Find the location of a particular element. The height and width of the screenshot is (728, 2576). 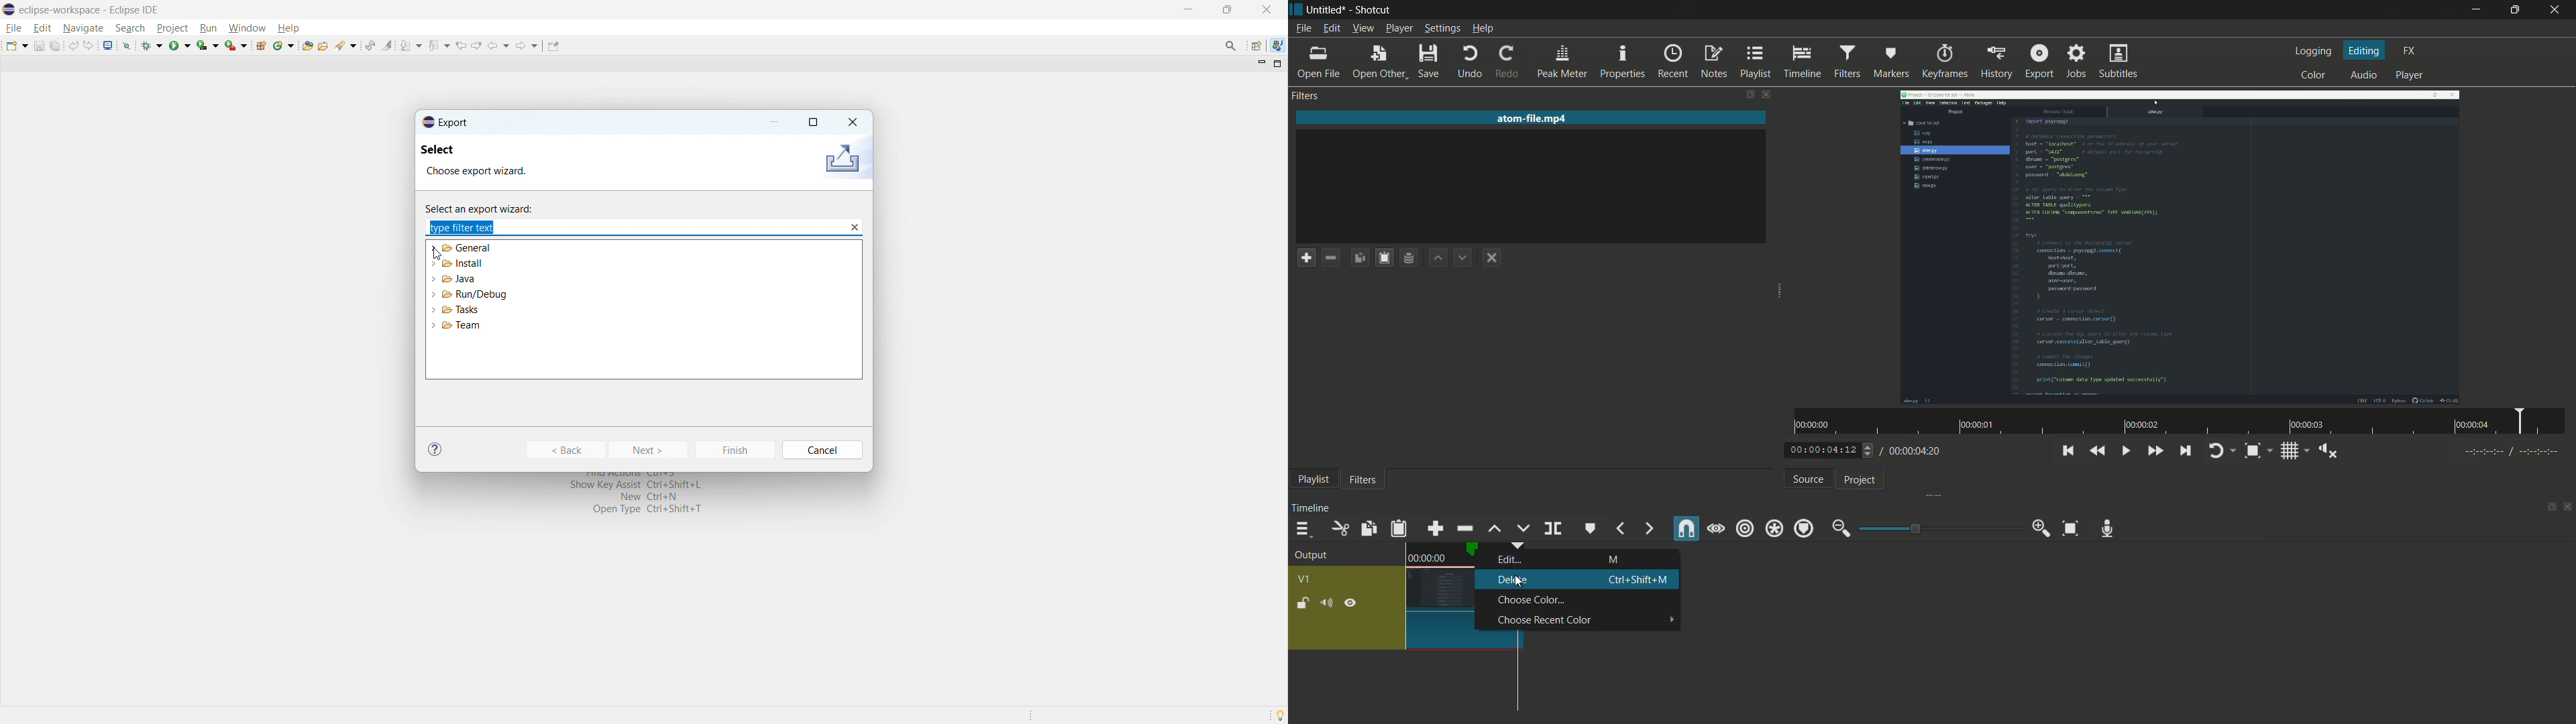

player is located at coordinates (2410, 76).